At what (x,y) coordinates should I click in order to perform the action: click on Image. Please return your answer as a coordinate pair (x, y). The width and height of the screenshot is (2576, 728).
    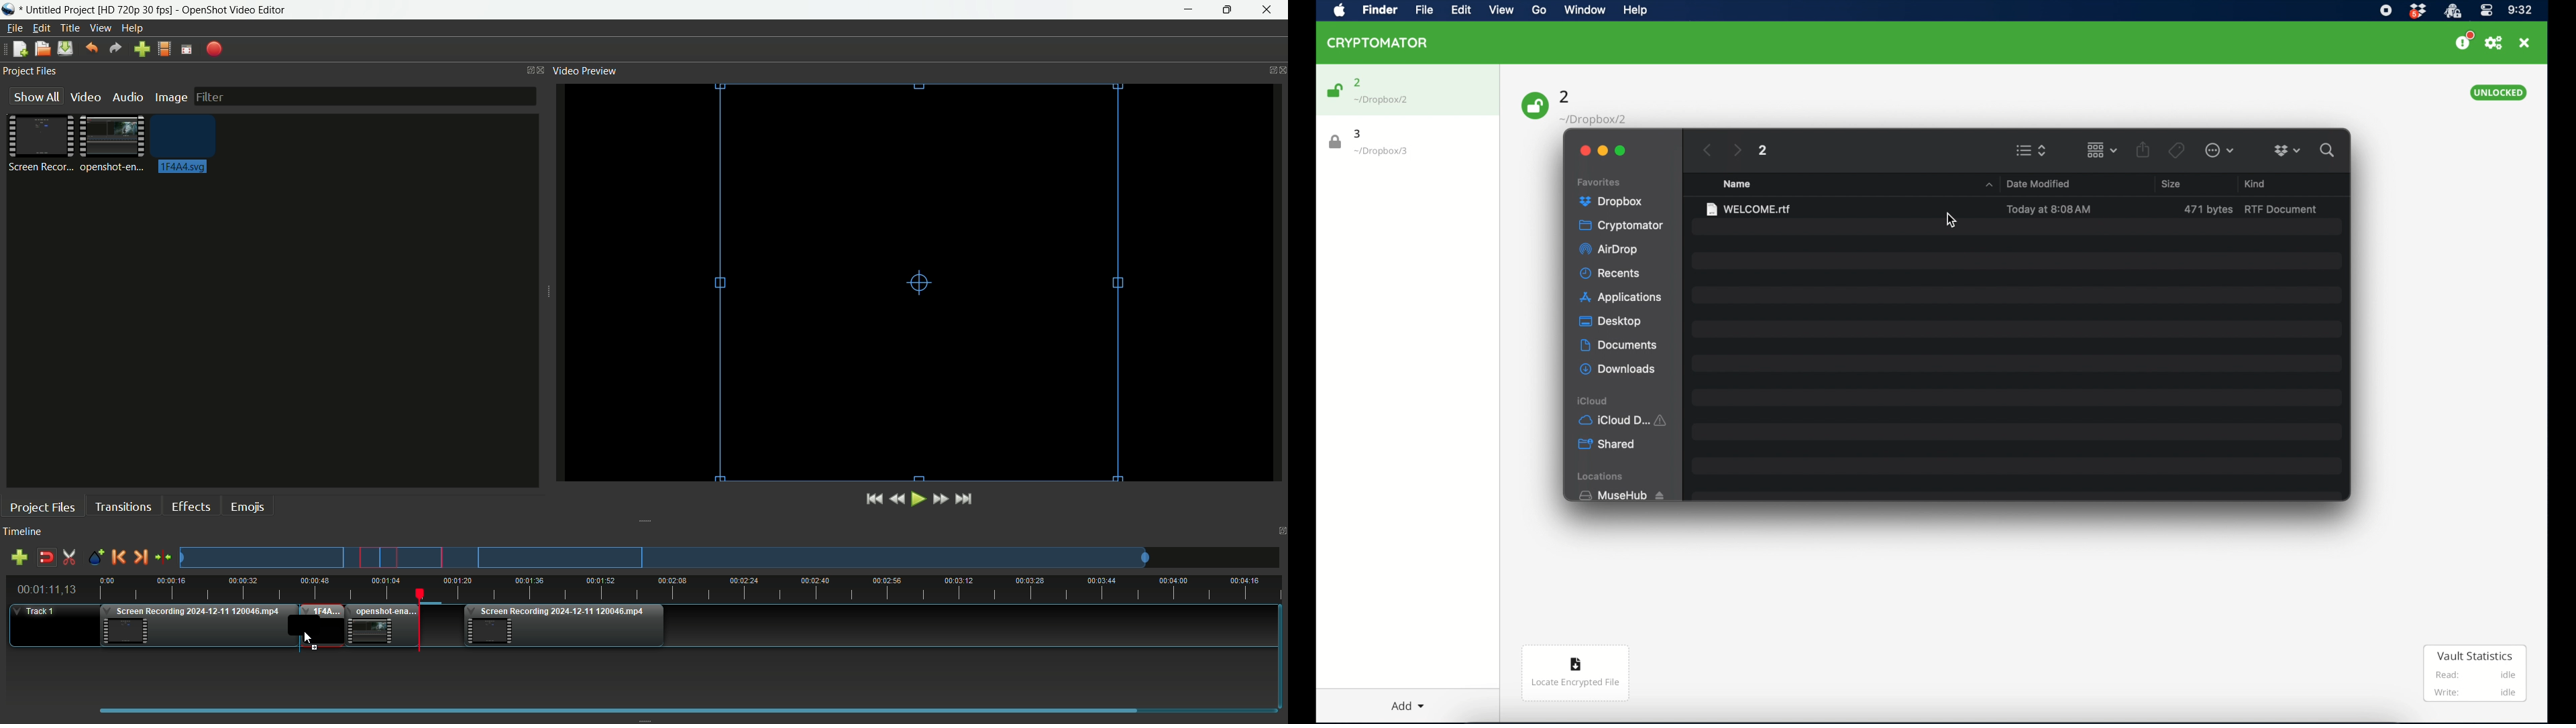
    Looking at the image, I should click on (170, 99).